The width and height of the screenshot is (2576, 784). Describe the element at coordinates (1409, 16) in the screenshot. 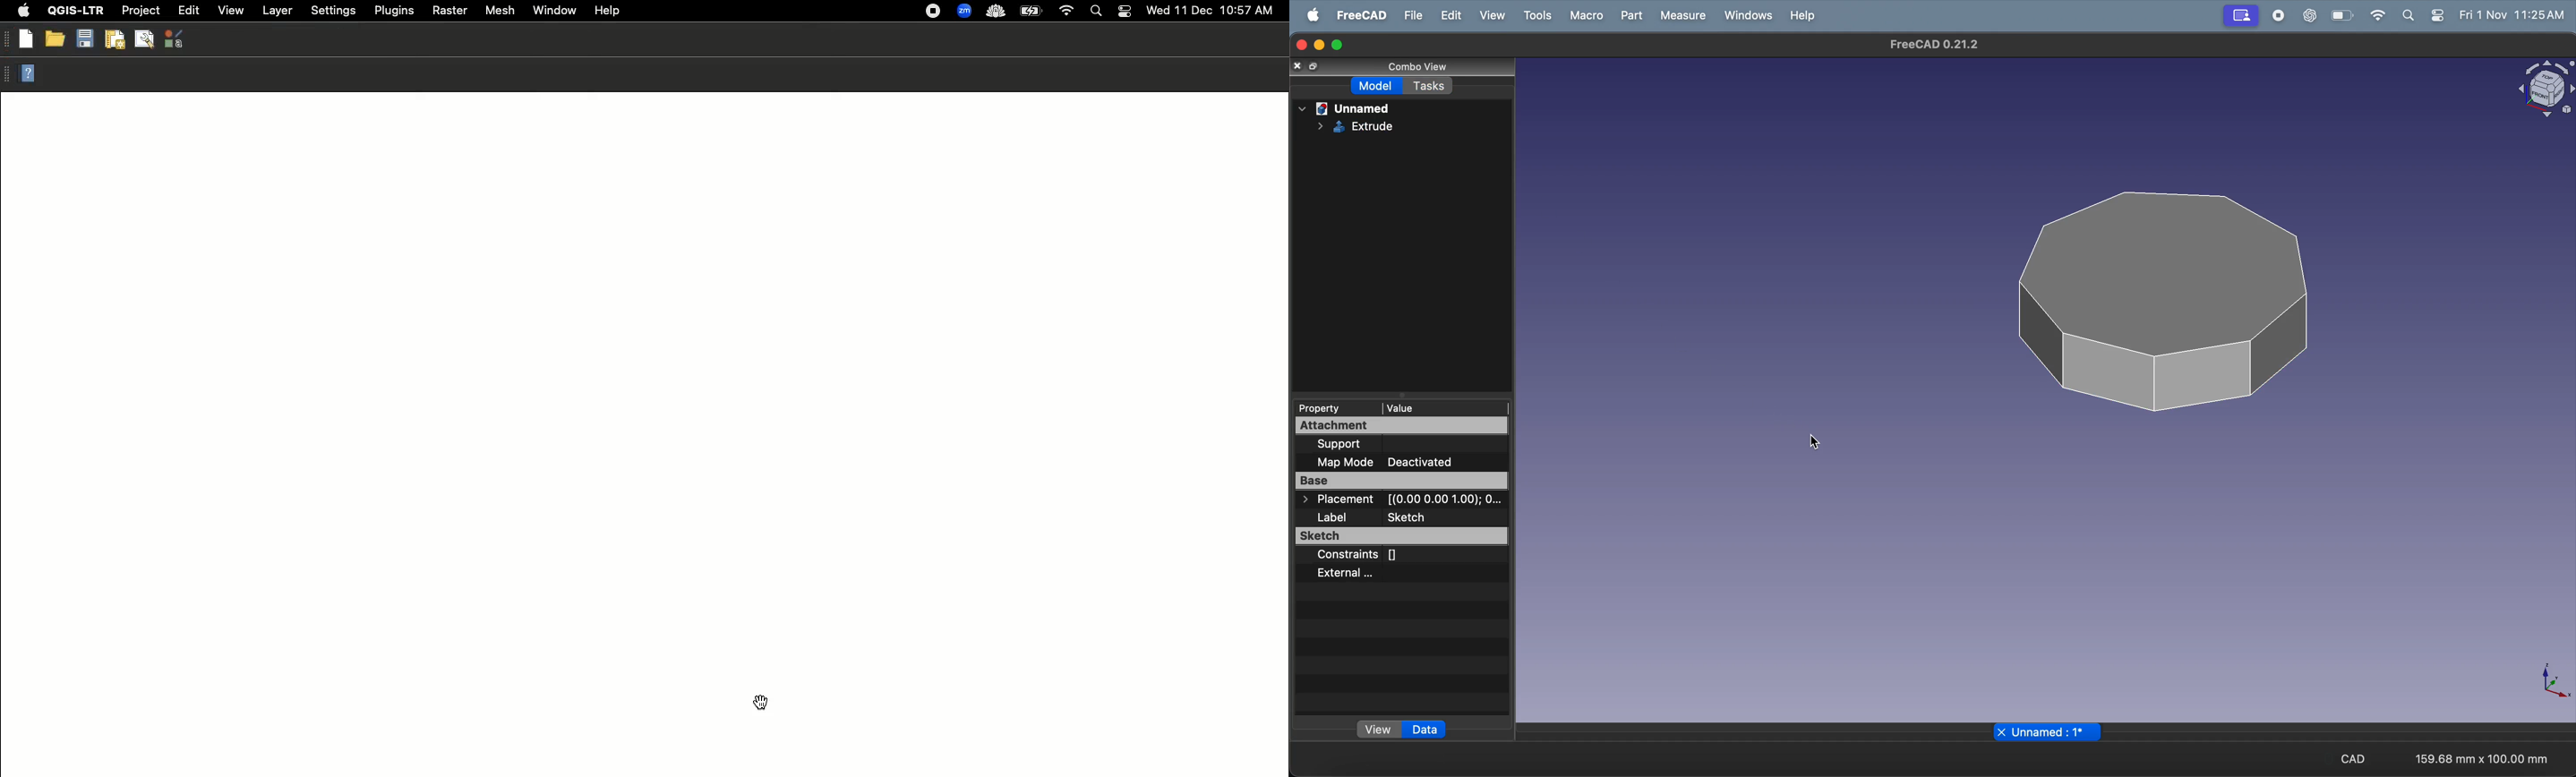

I see `file` at that location.